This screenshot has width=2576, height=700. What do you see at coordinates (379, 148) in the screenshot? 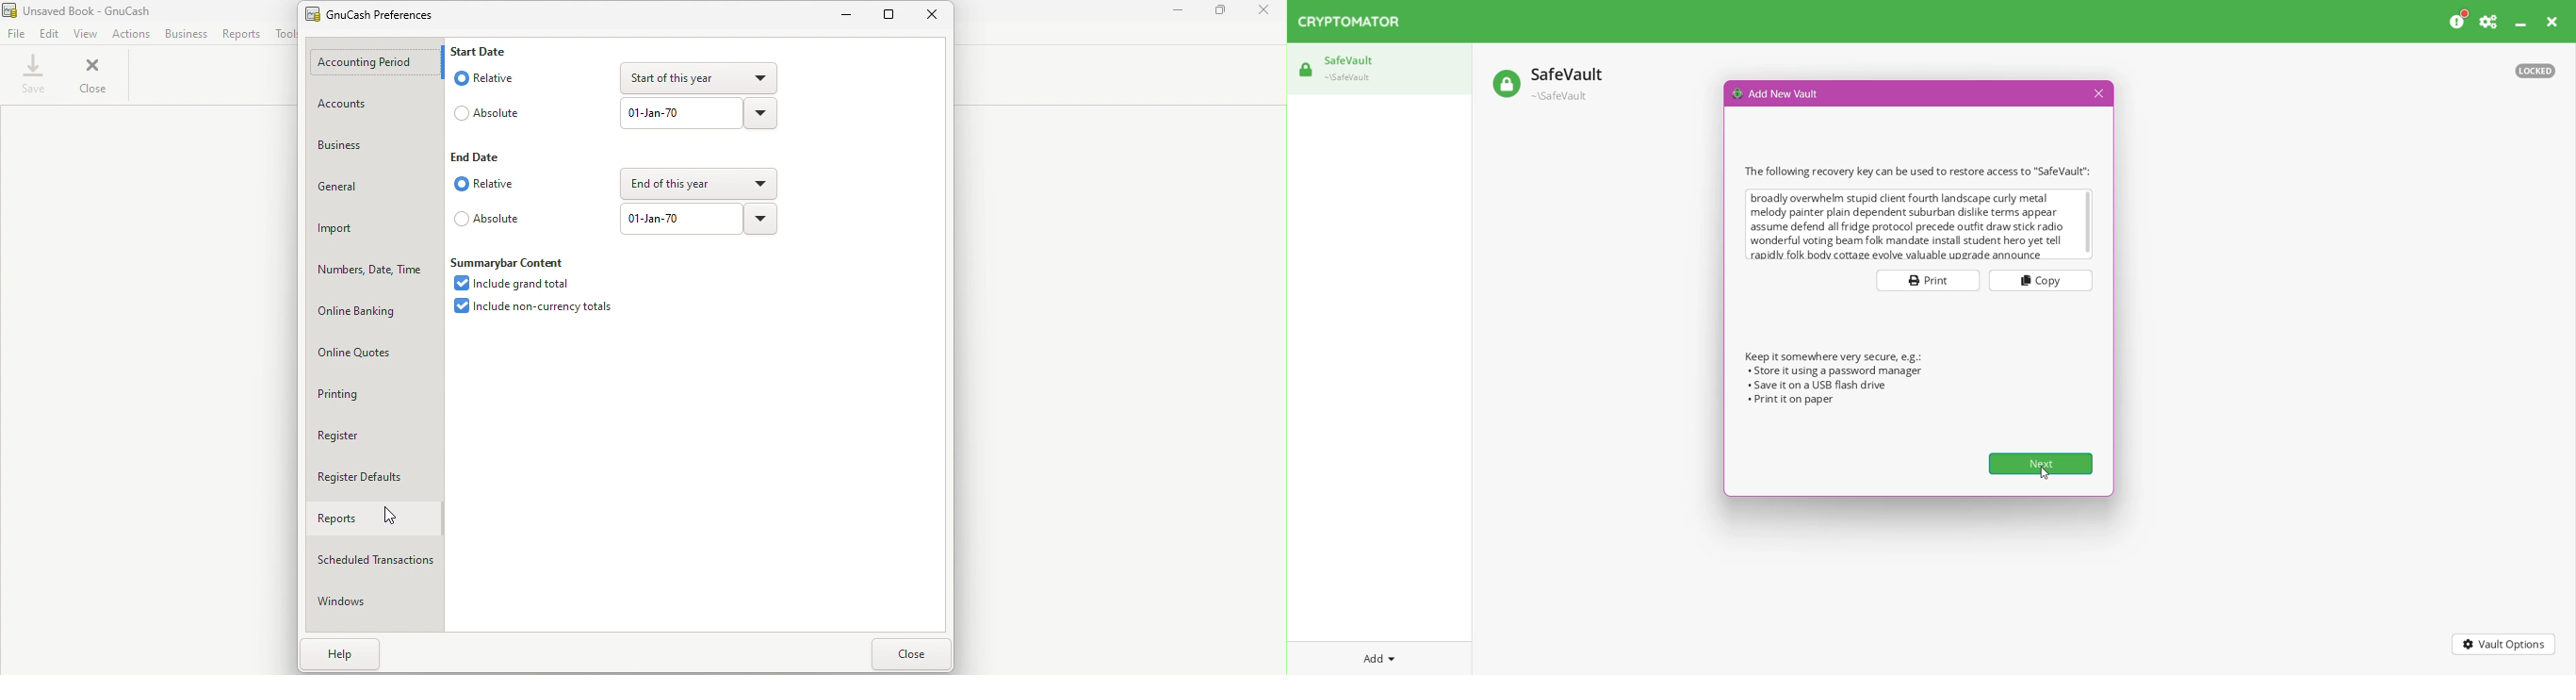
I see `Business` at bounding box center [379, 148].